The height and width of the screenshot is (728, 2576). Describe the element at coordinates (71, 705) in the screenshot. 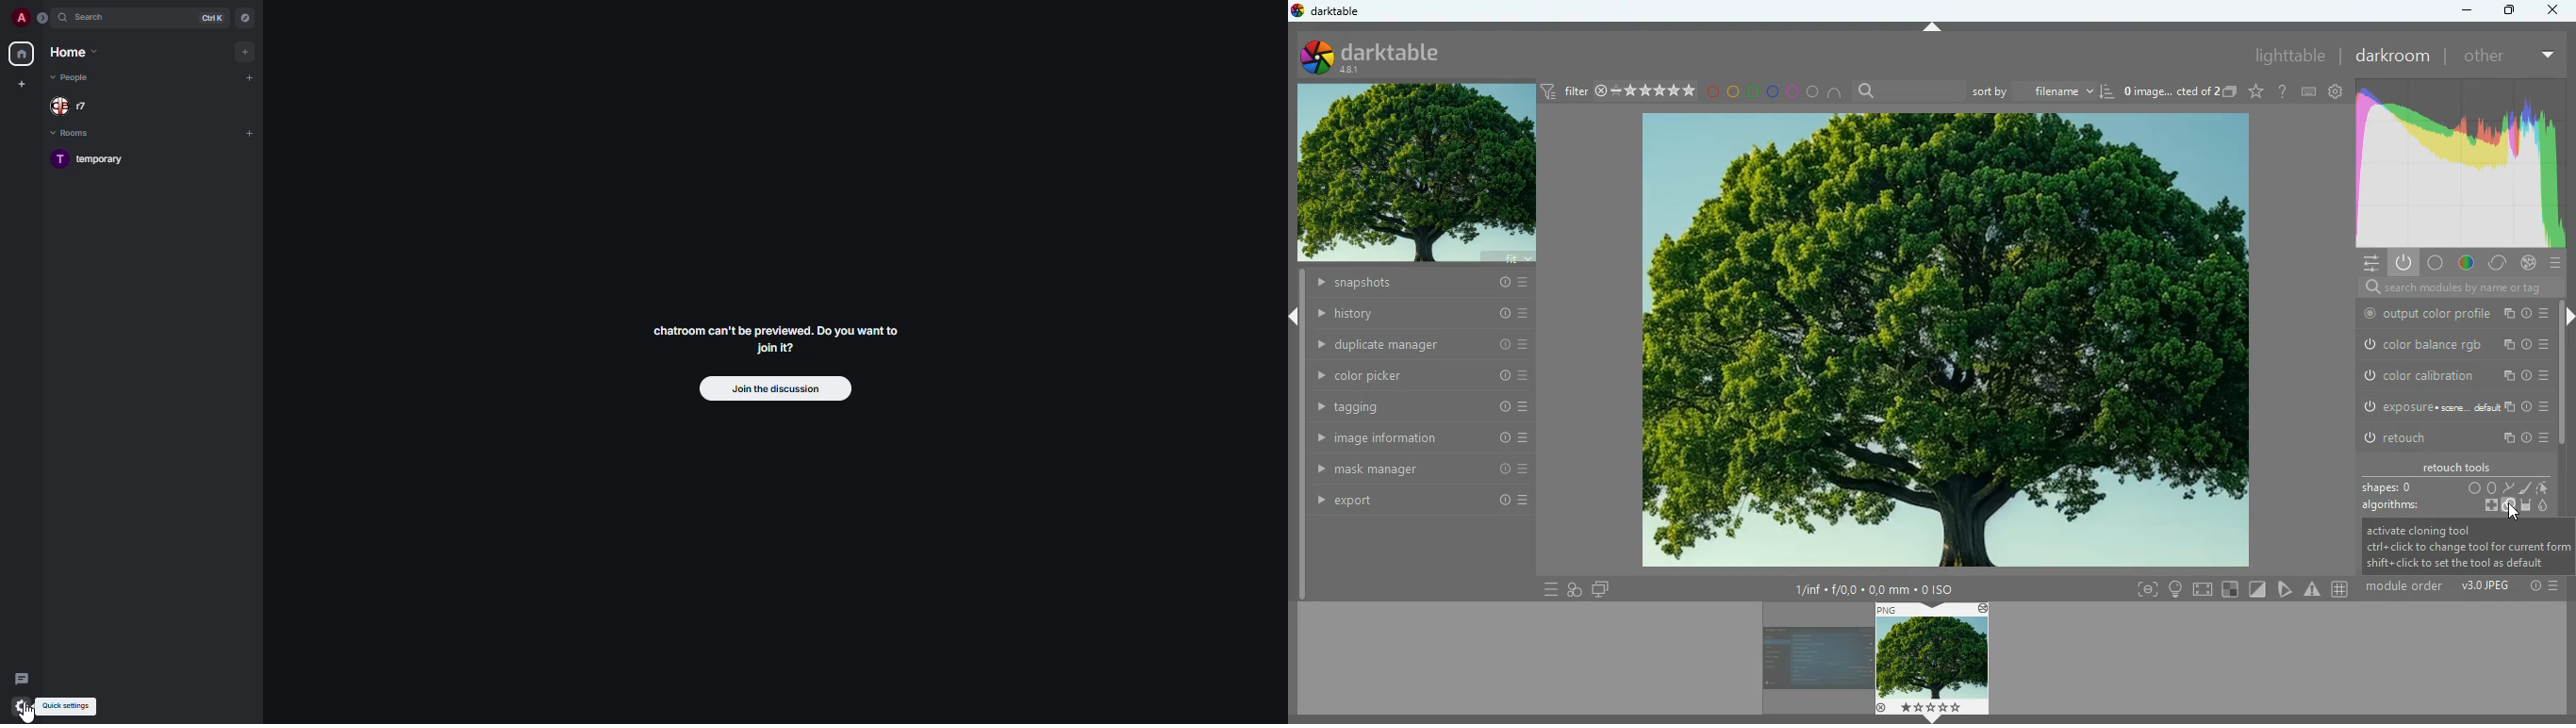

I see `quick settings` at that location.